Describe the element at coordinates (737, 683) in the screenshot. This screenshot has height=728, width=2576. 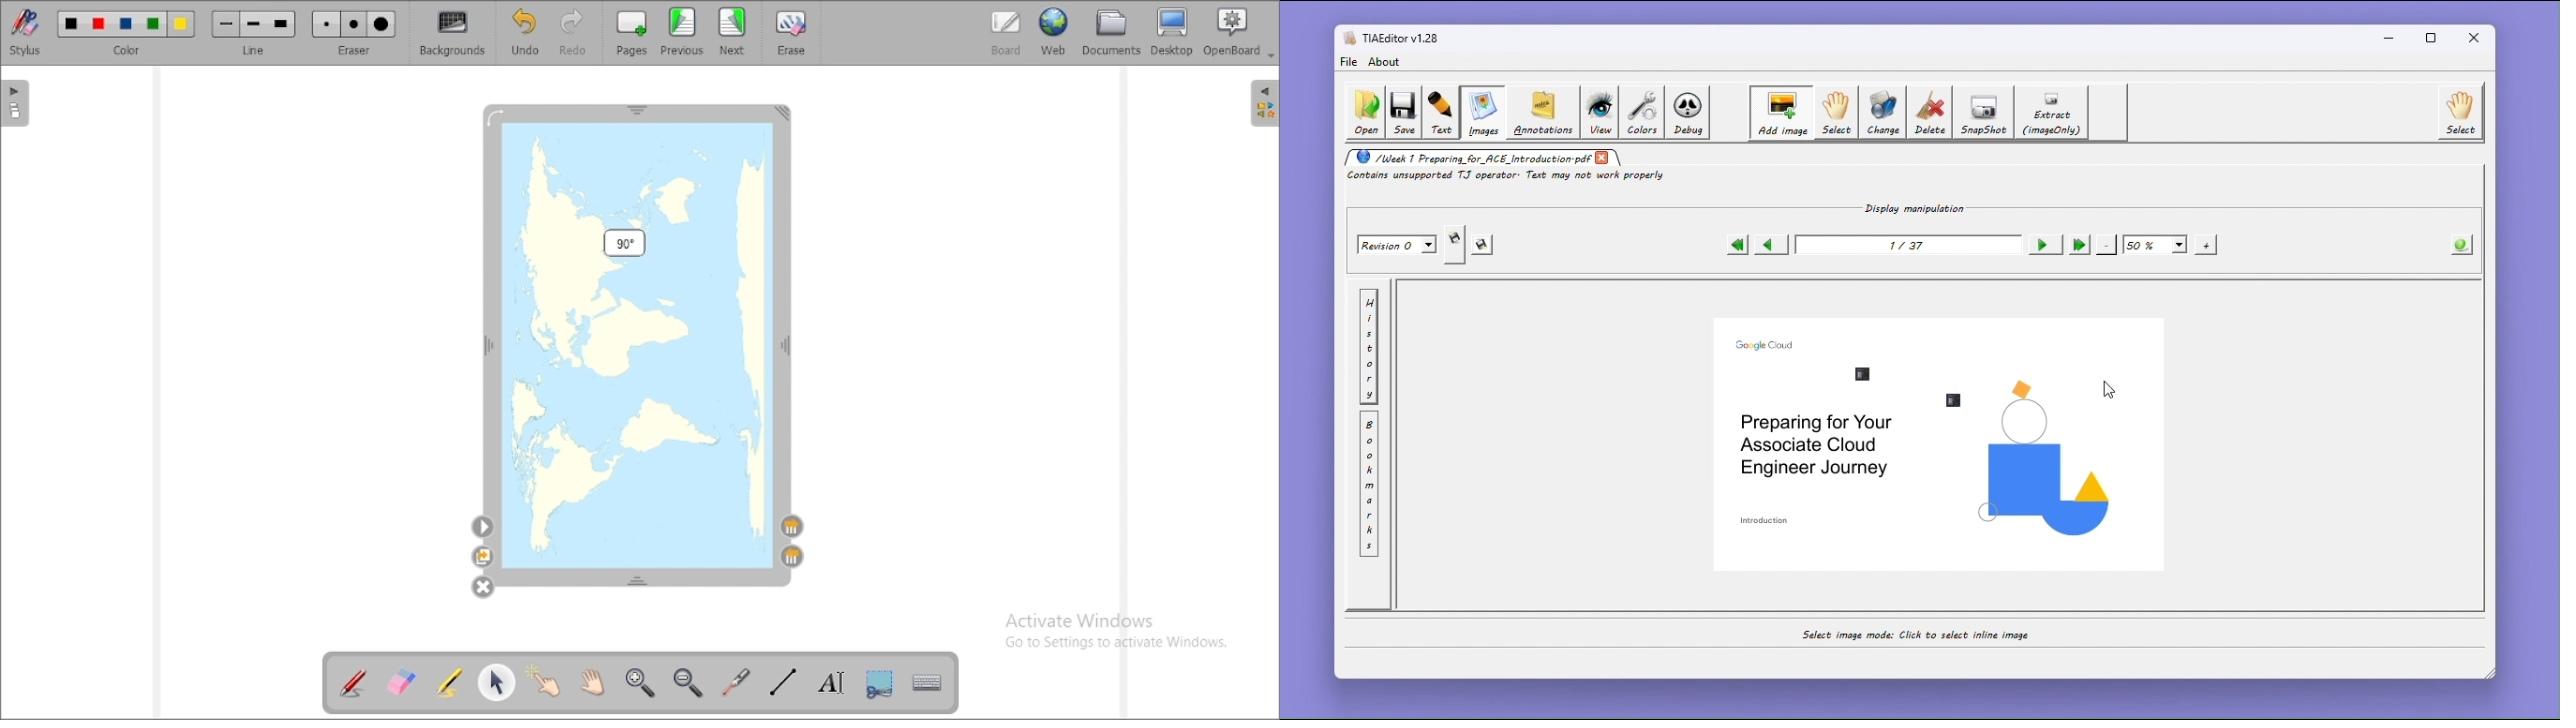
I see `virtual laser pointer` at that location.